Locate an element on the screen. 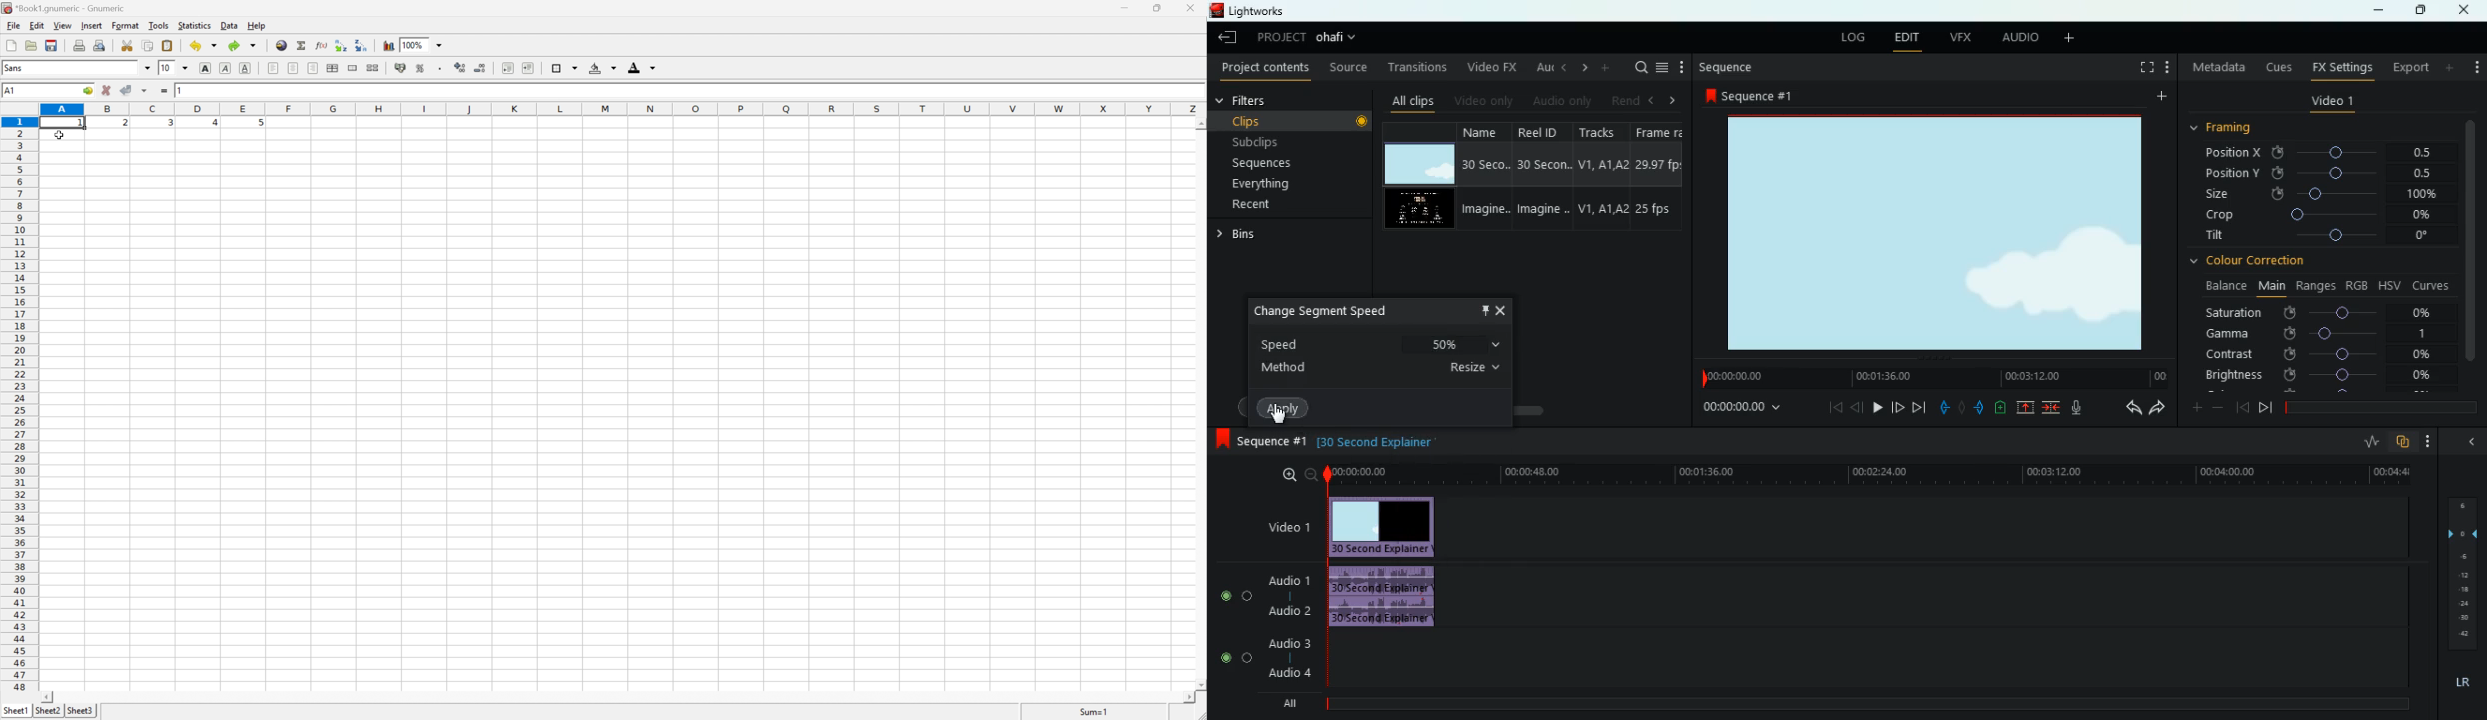 The image size is (2492, 728). increase number of decimals displayed is located at coordinates (461, 68).